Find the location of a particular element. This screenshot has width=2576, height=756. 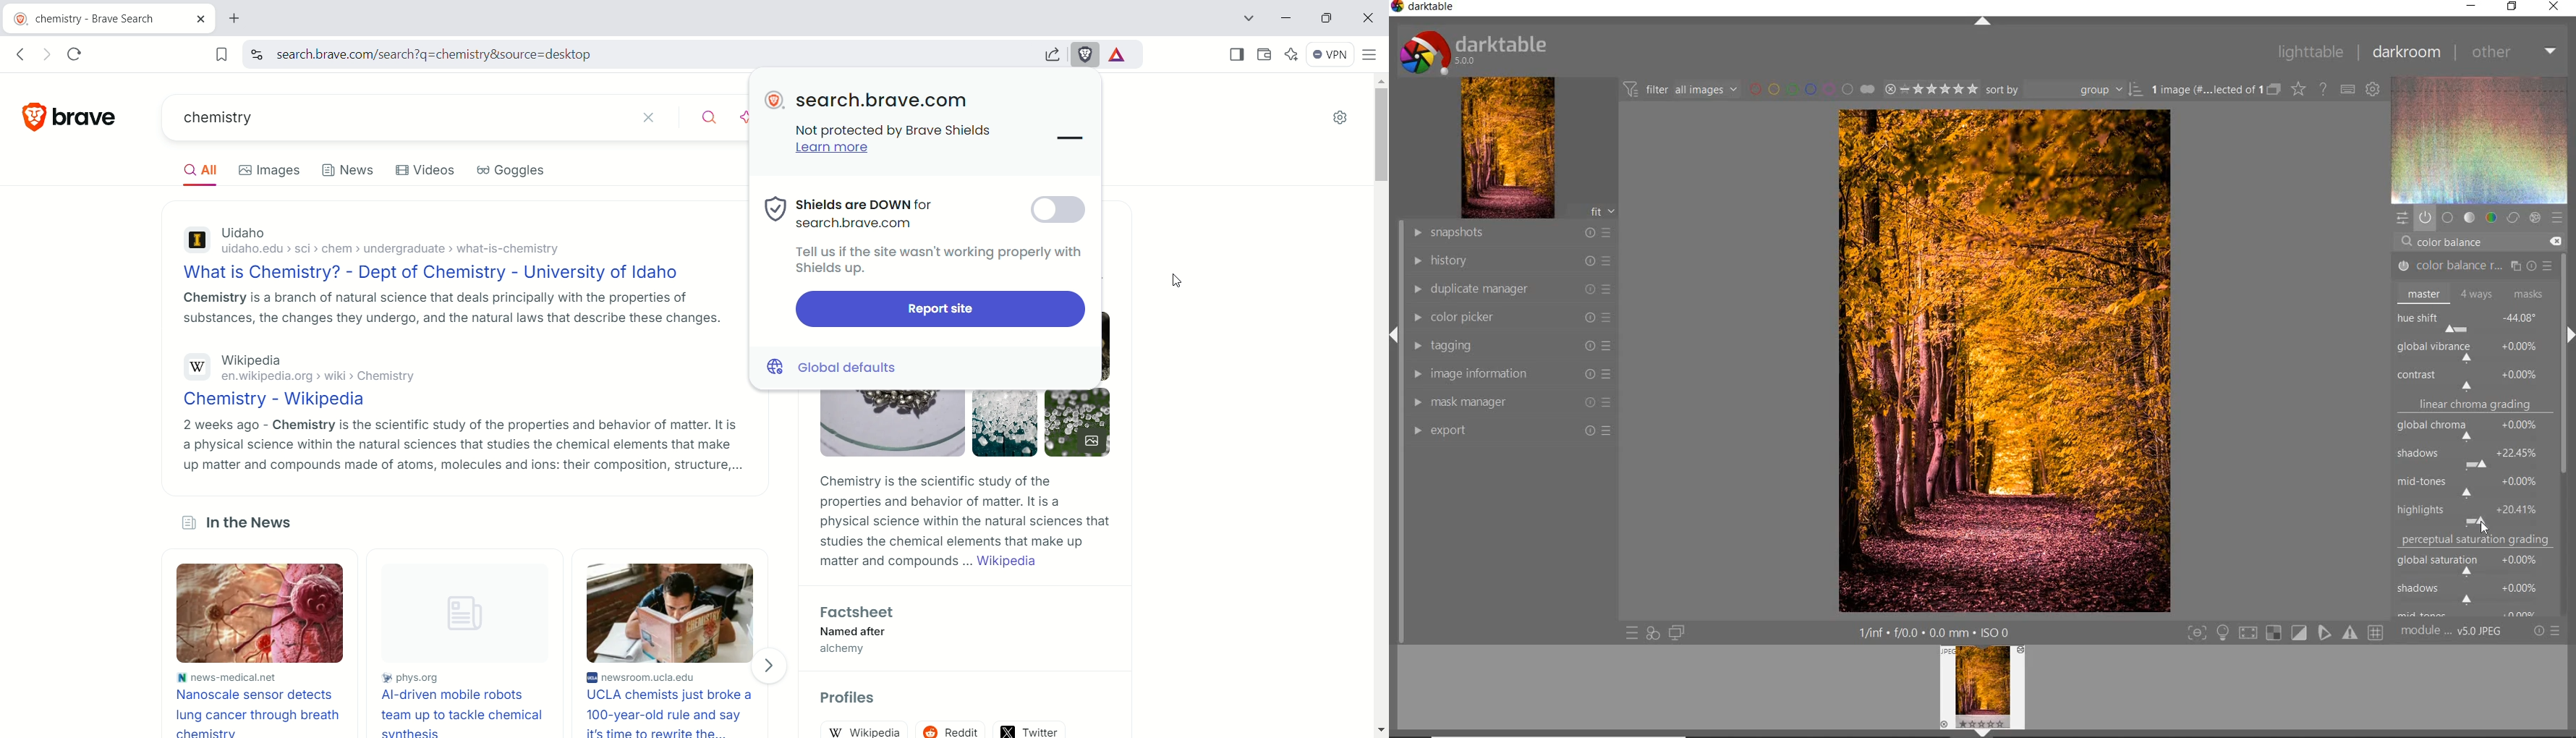

news-medical.net is located at coordinates (263, 676).